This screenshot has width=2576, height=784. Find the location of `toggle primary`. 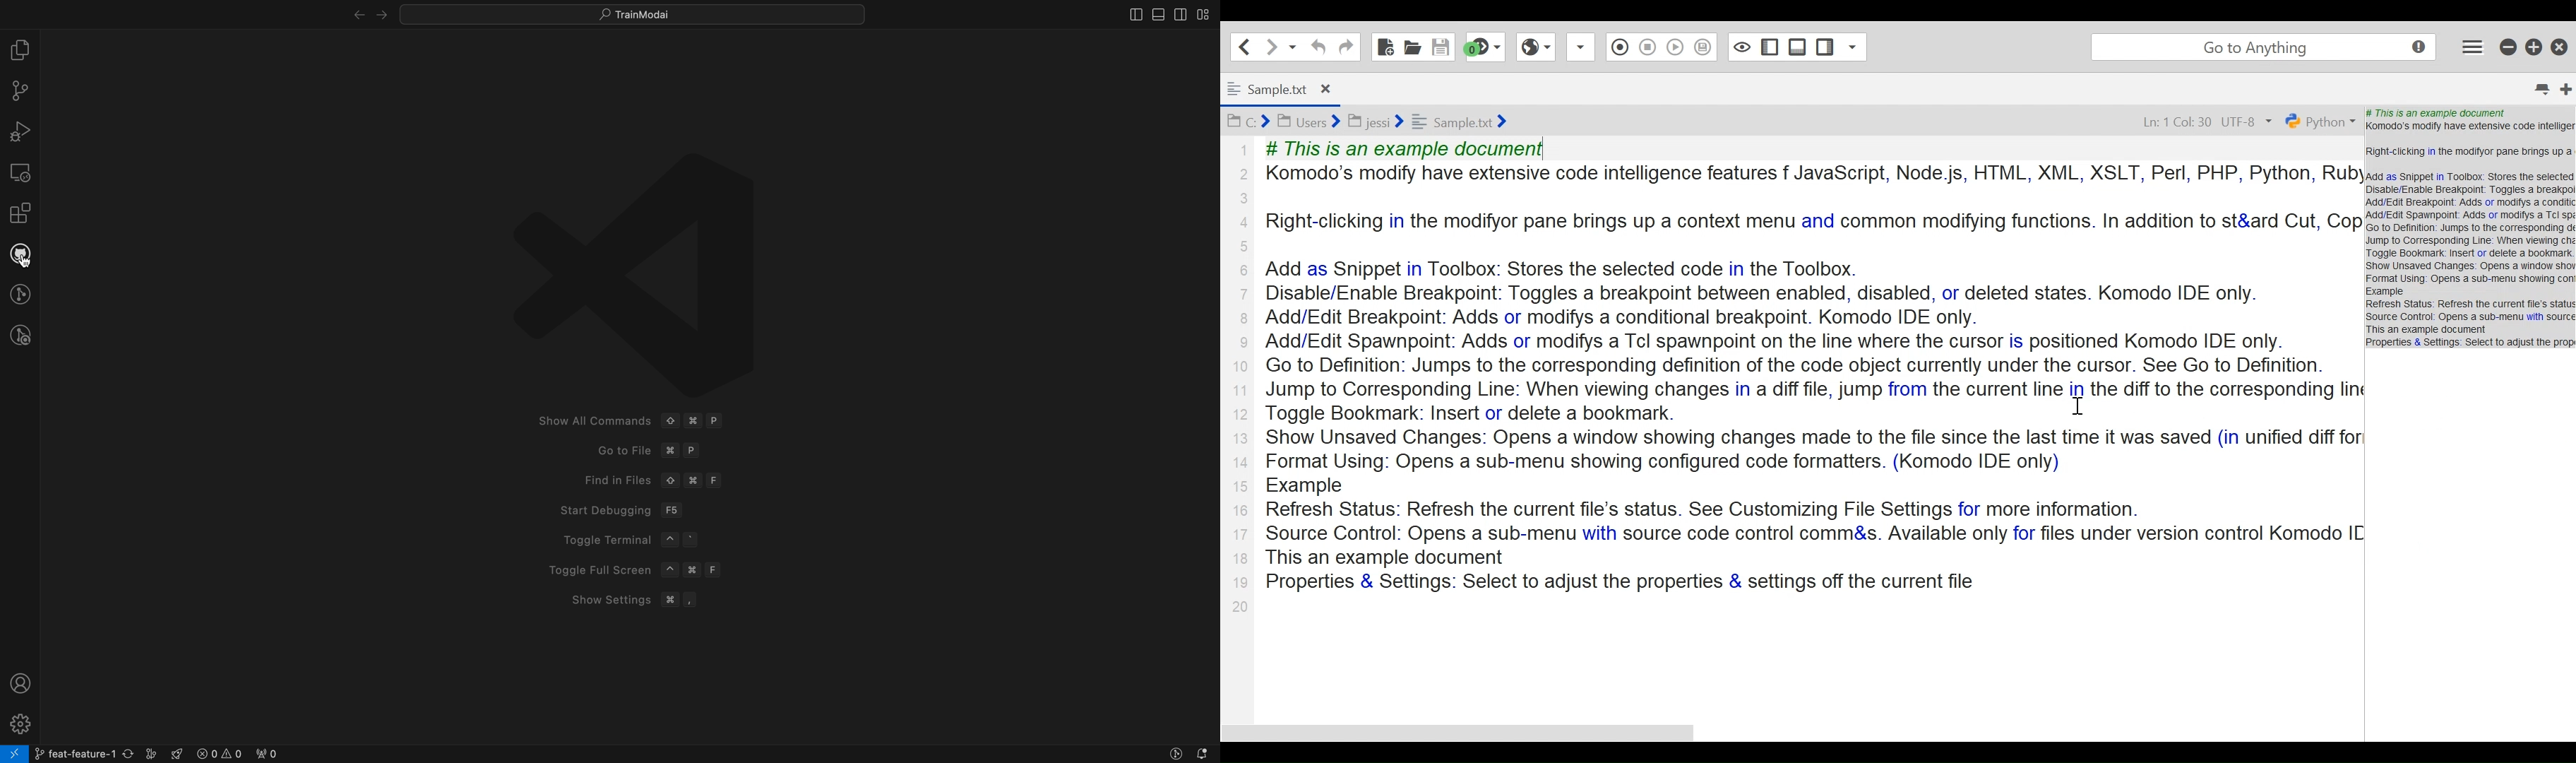

toggle primary is located at coordinates (1159, 12).